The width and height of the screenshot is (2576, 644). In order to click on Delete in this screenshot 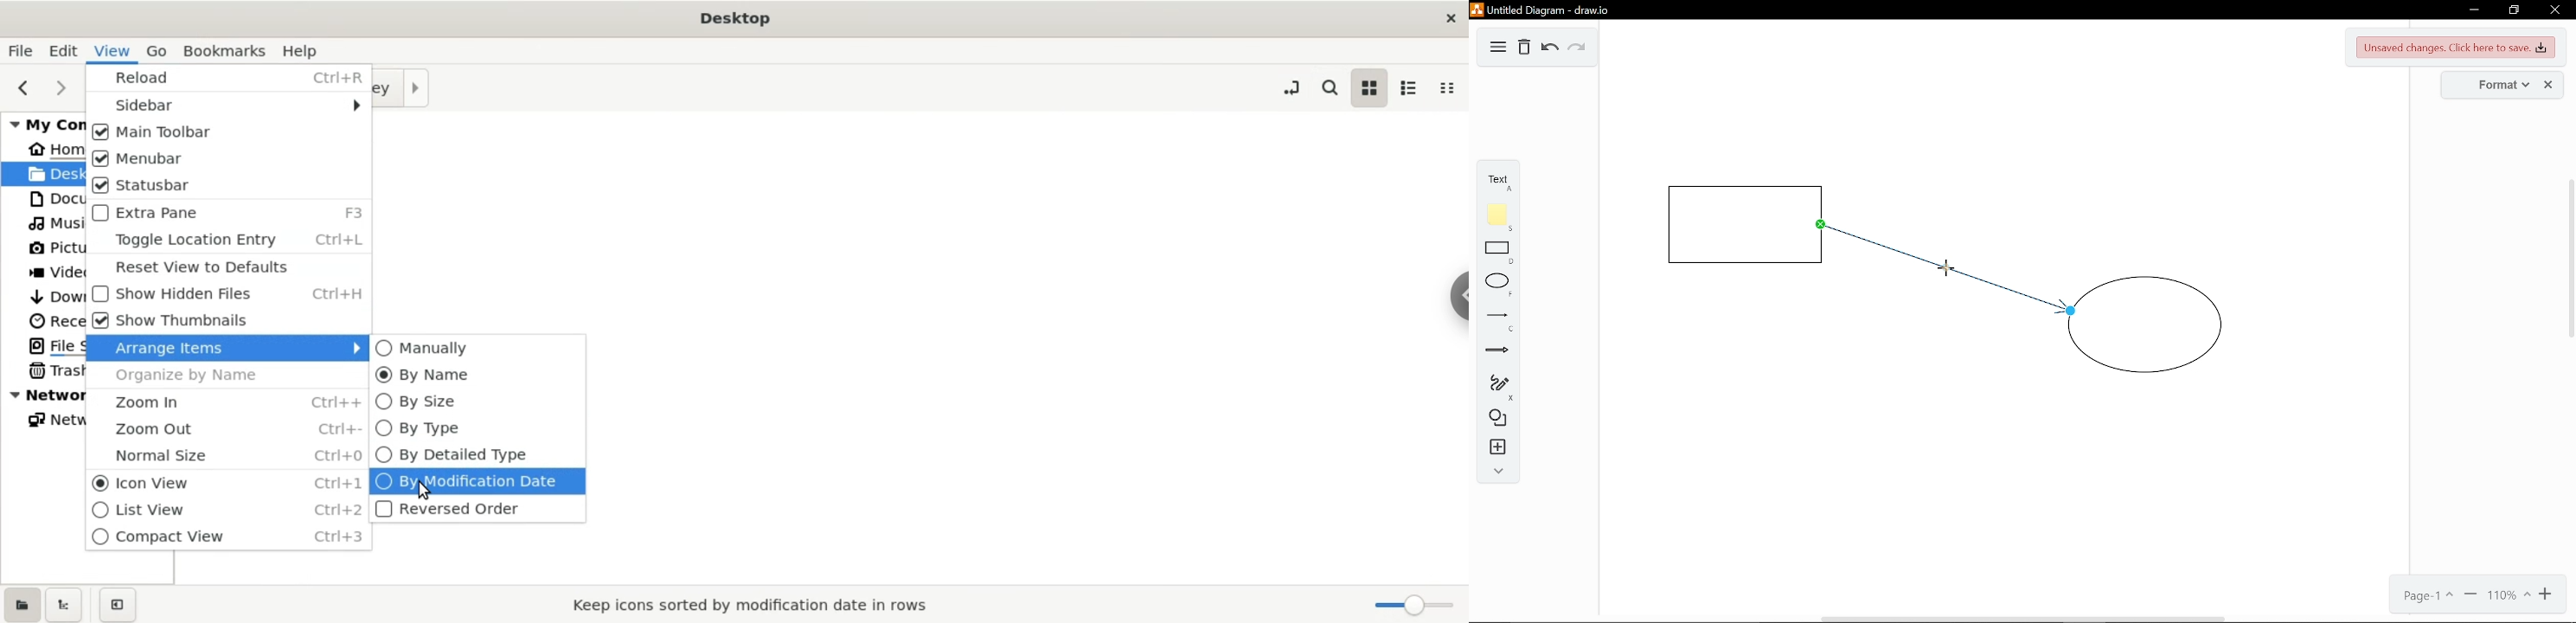, I will do `click(1525, 48)`.